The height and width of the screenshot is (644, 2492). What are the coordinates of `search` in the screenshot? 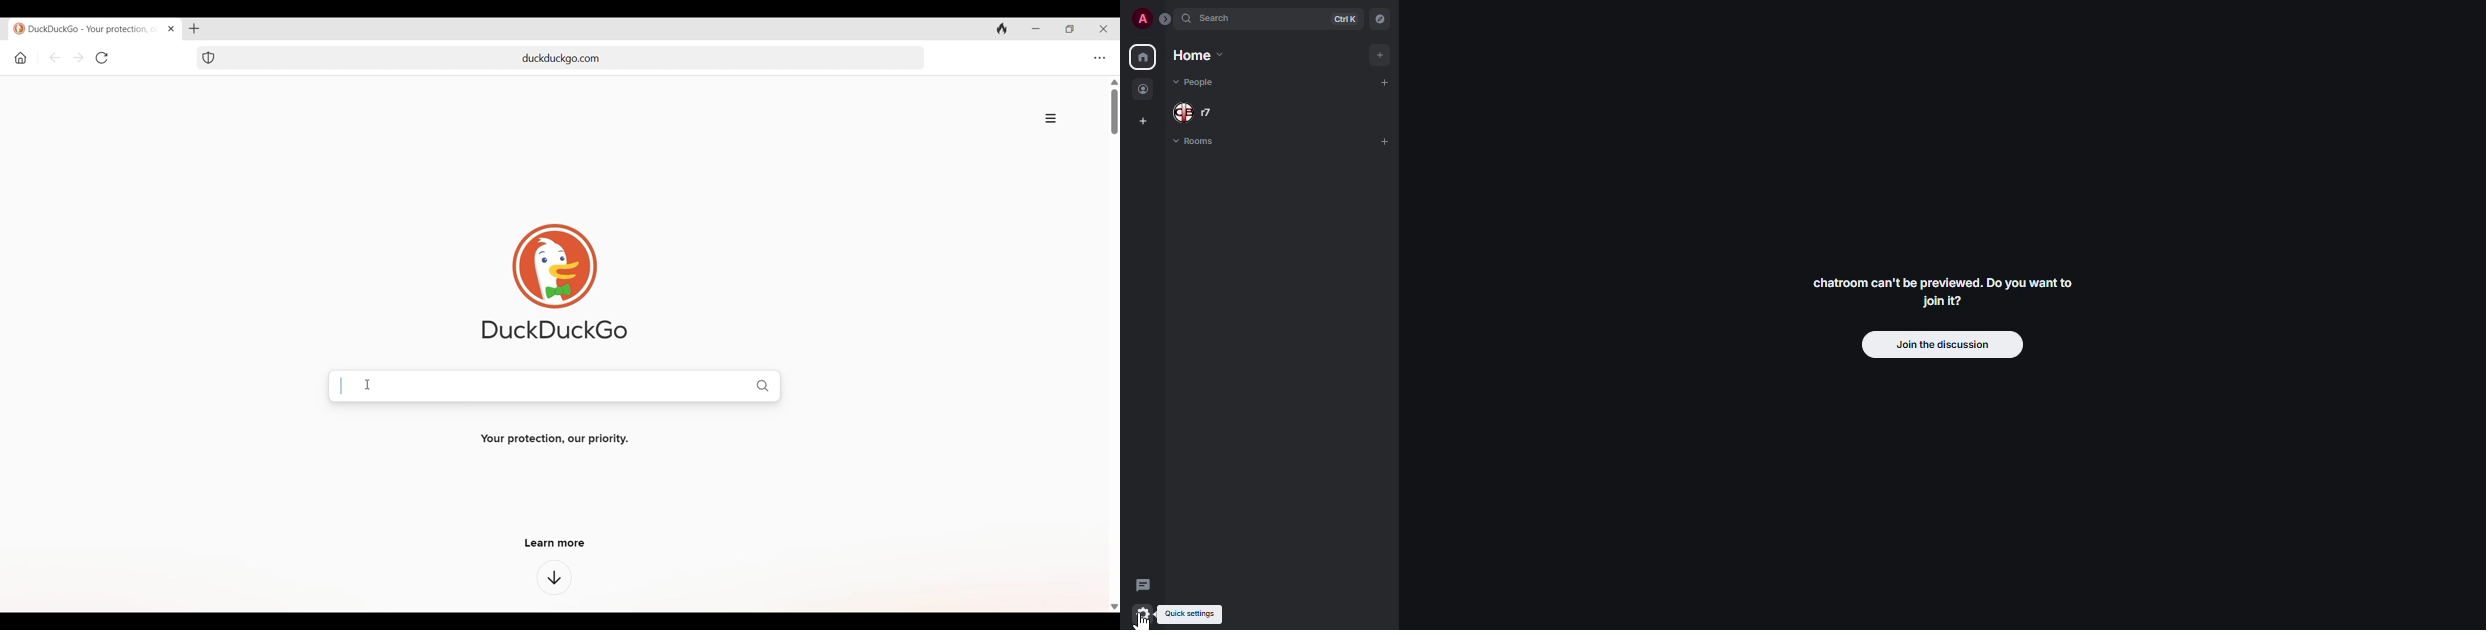 It's located at (1220, 21).